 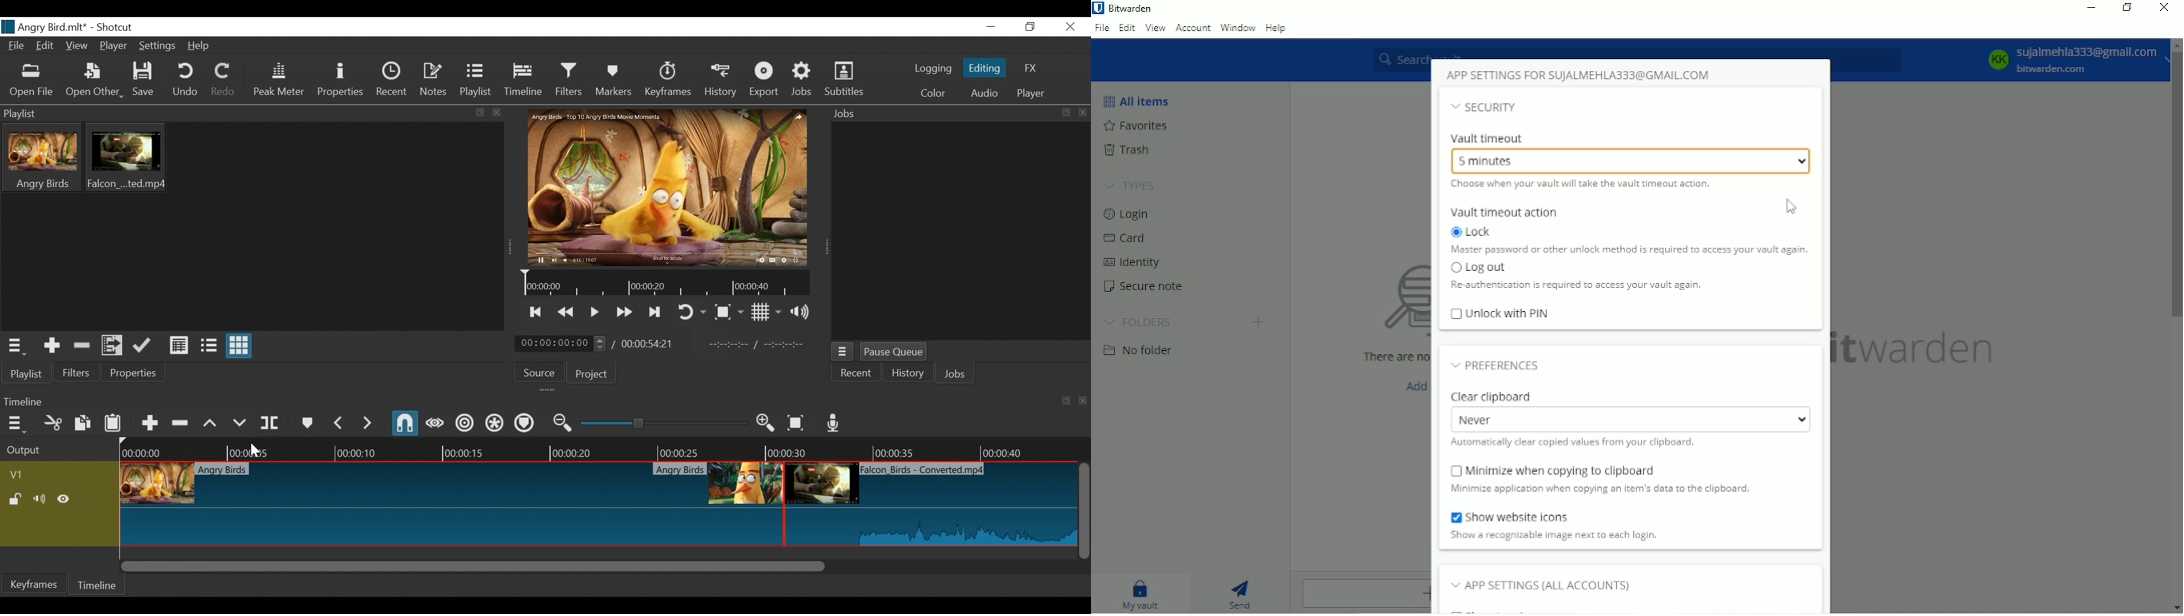 I want to click on Copy, so click(x=82, y=423).